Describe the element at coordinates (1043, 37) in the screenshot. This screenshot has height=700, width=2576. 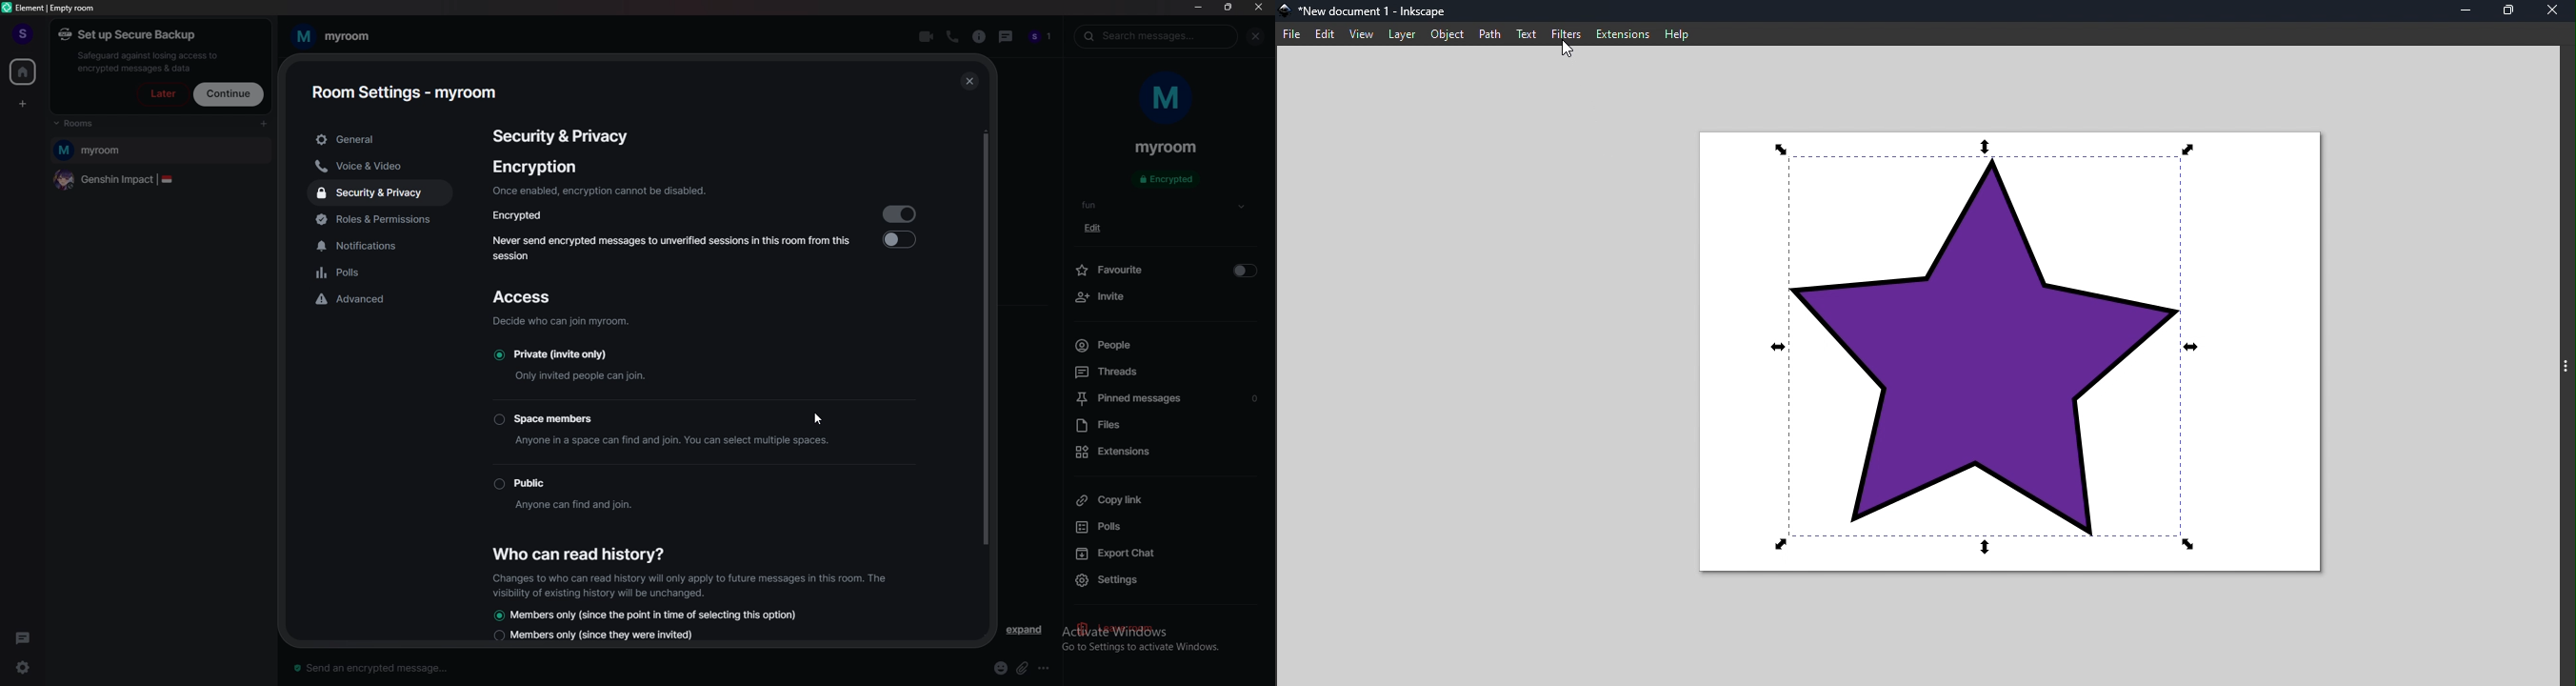
I see `people` at that location.